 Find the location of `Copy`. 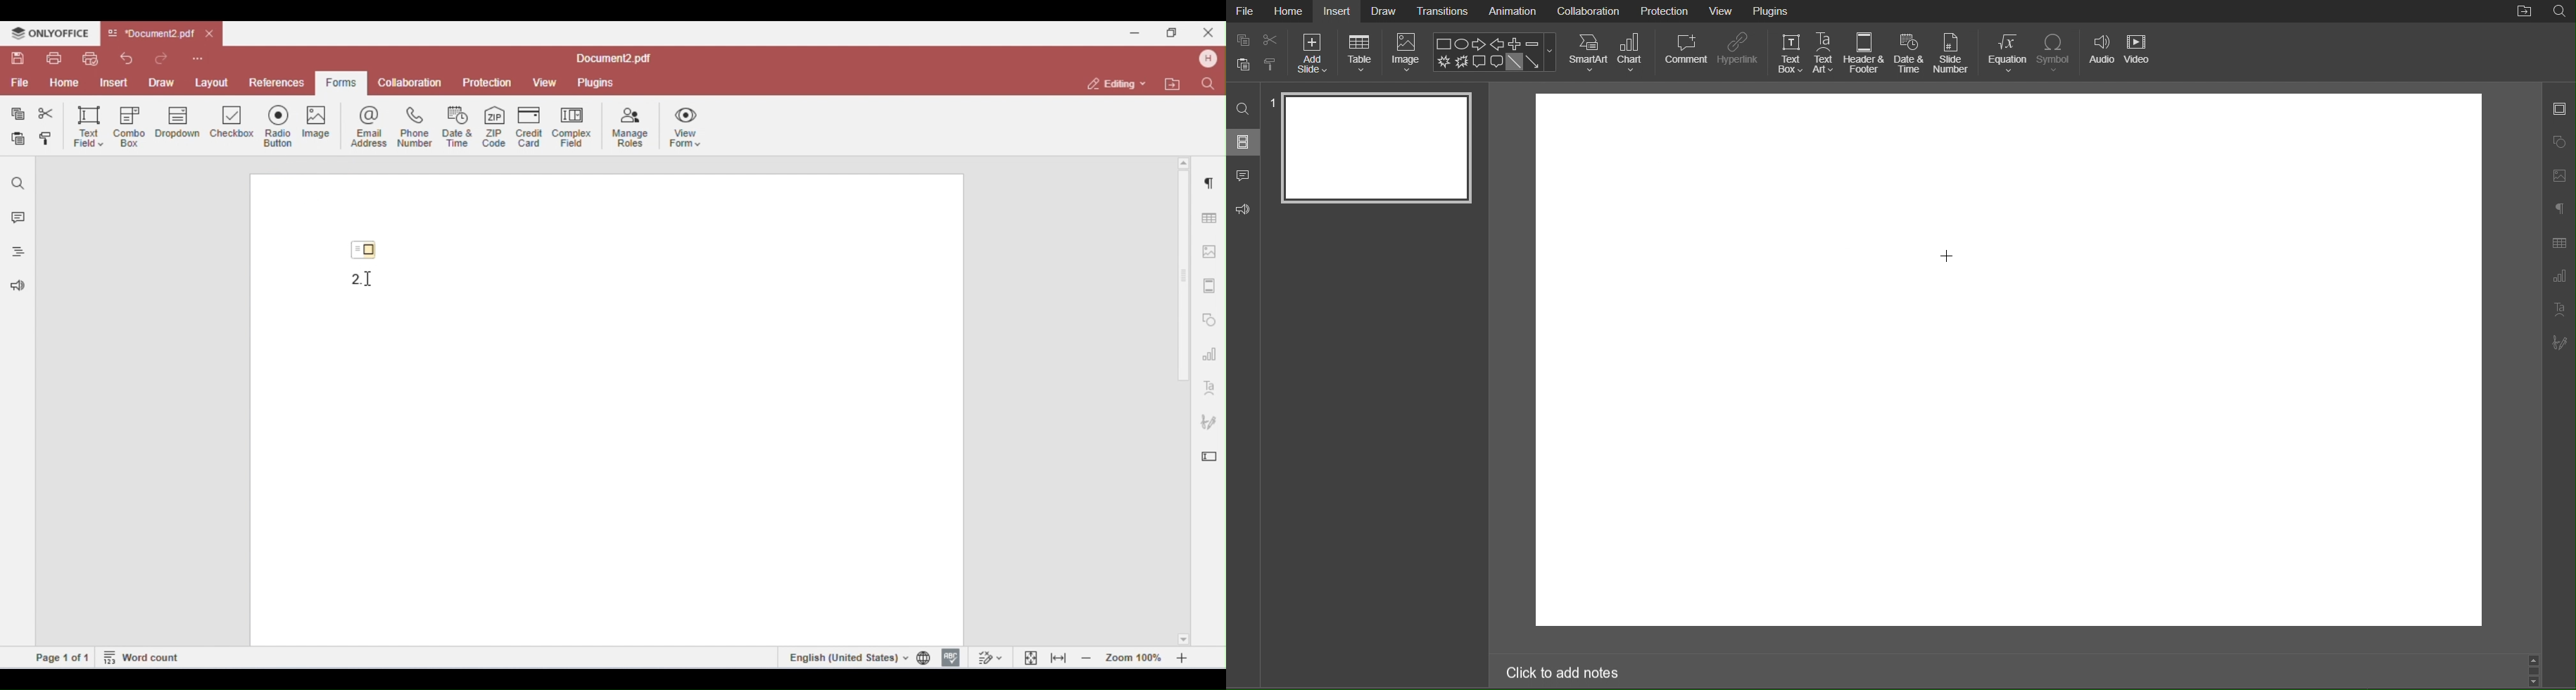

Copy is located at coordinates (1242, 39).